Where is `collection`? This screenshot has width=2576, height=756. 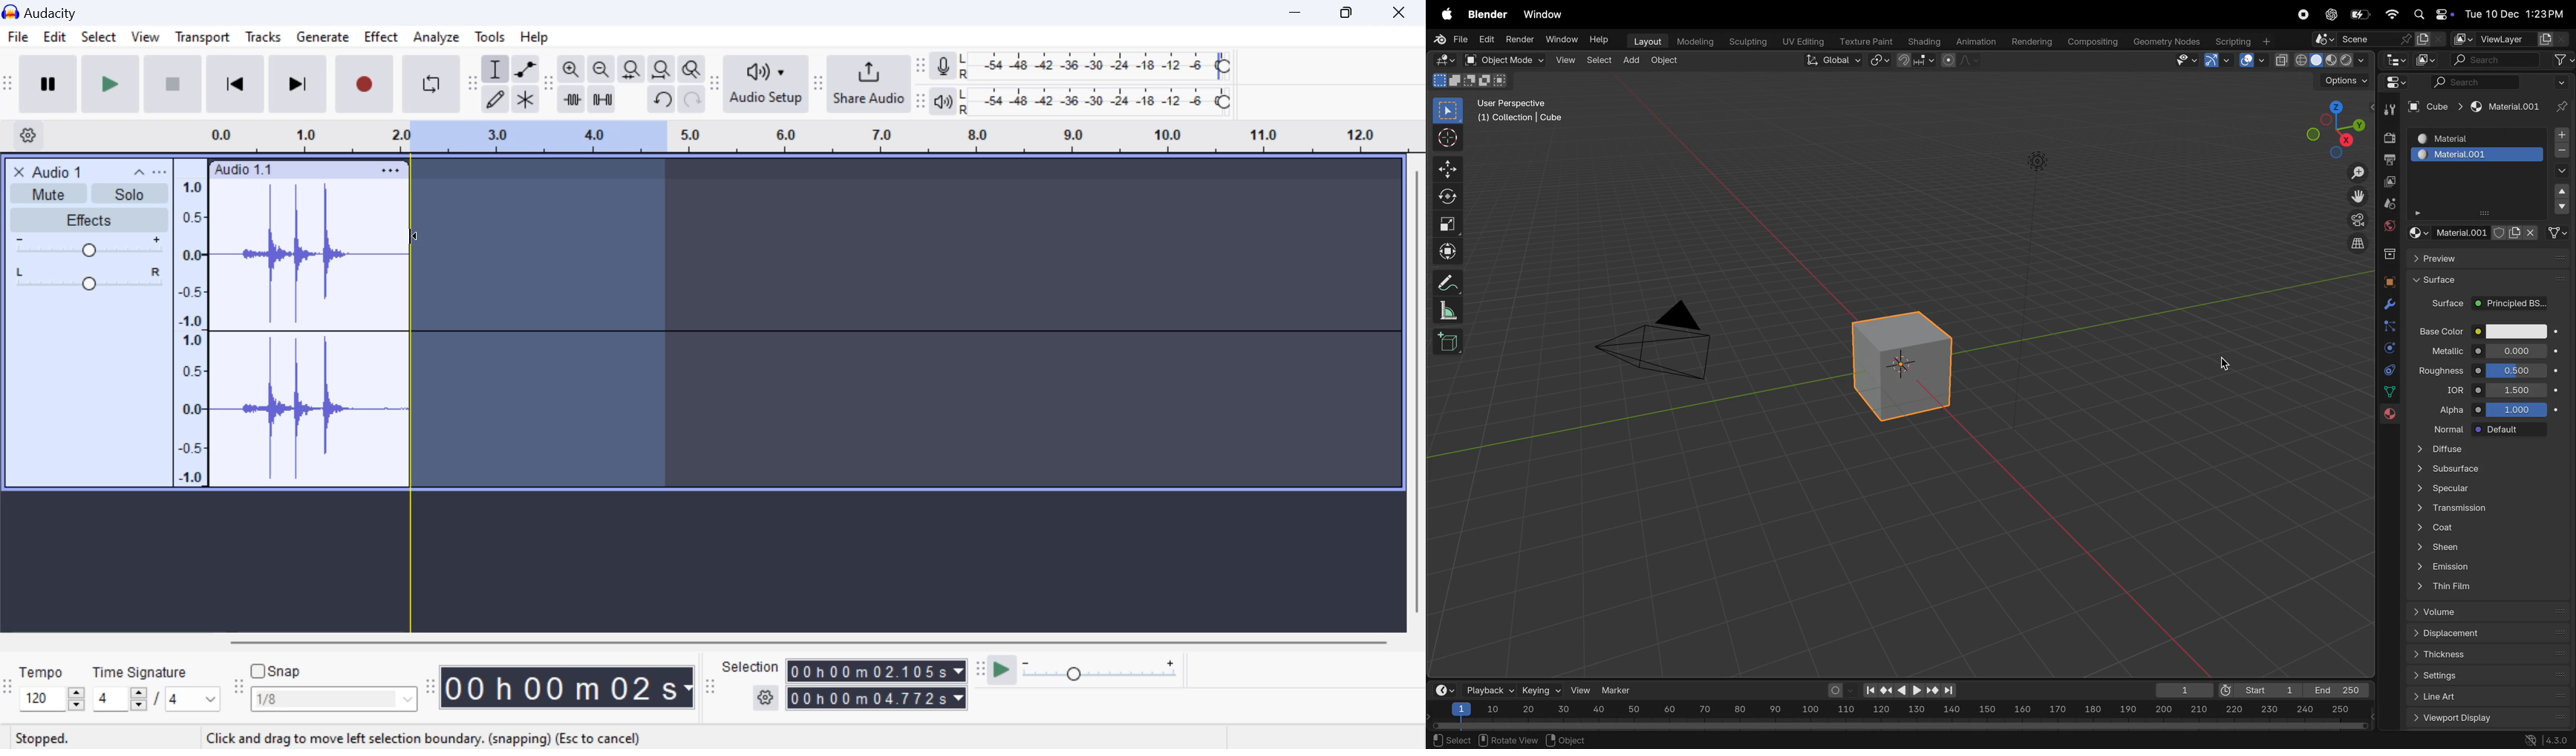 collection is located at coordinates (2388, 252).